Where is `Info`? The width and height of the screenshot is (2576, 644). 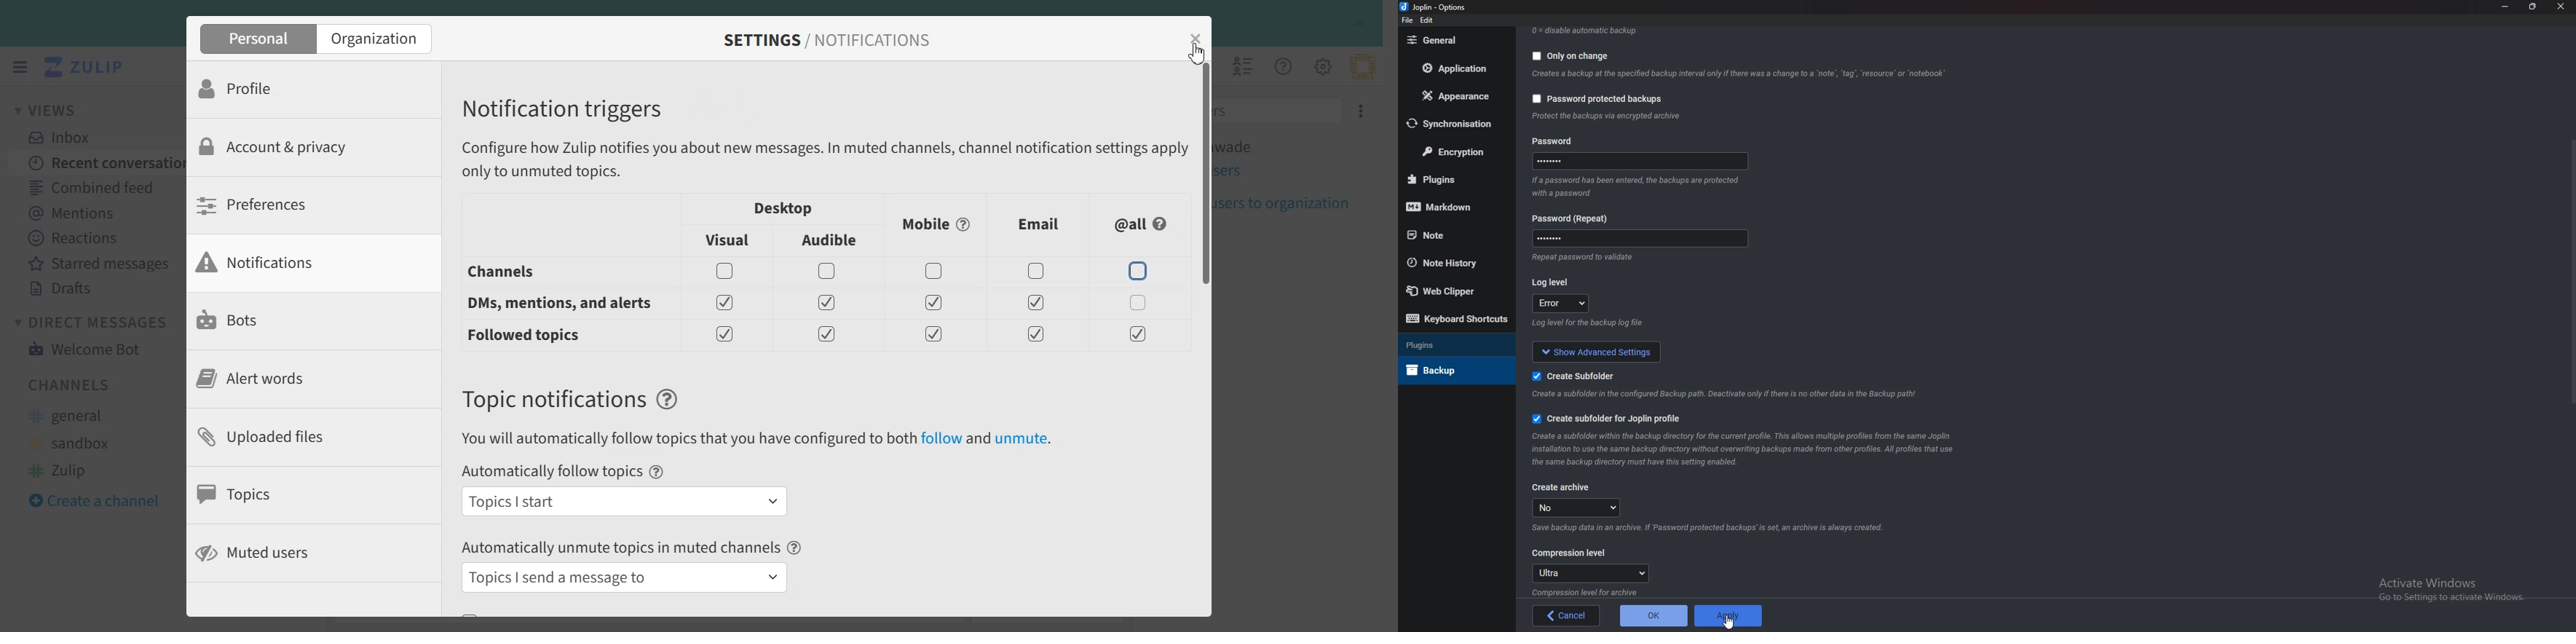
Info is located at coordinates (1584, 259).